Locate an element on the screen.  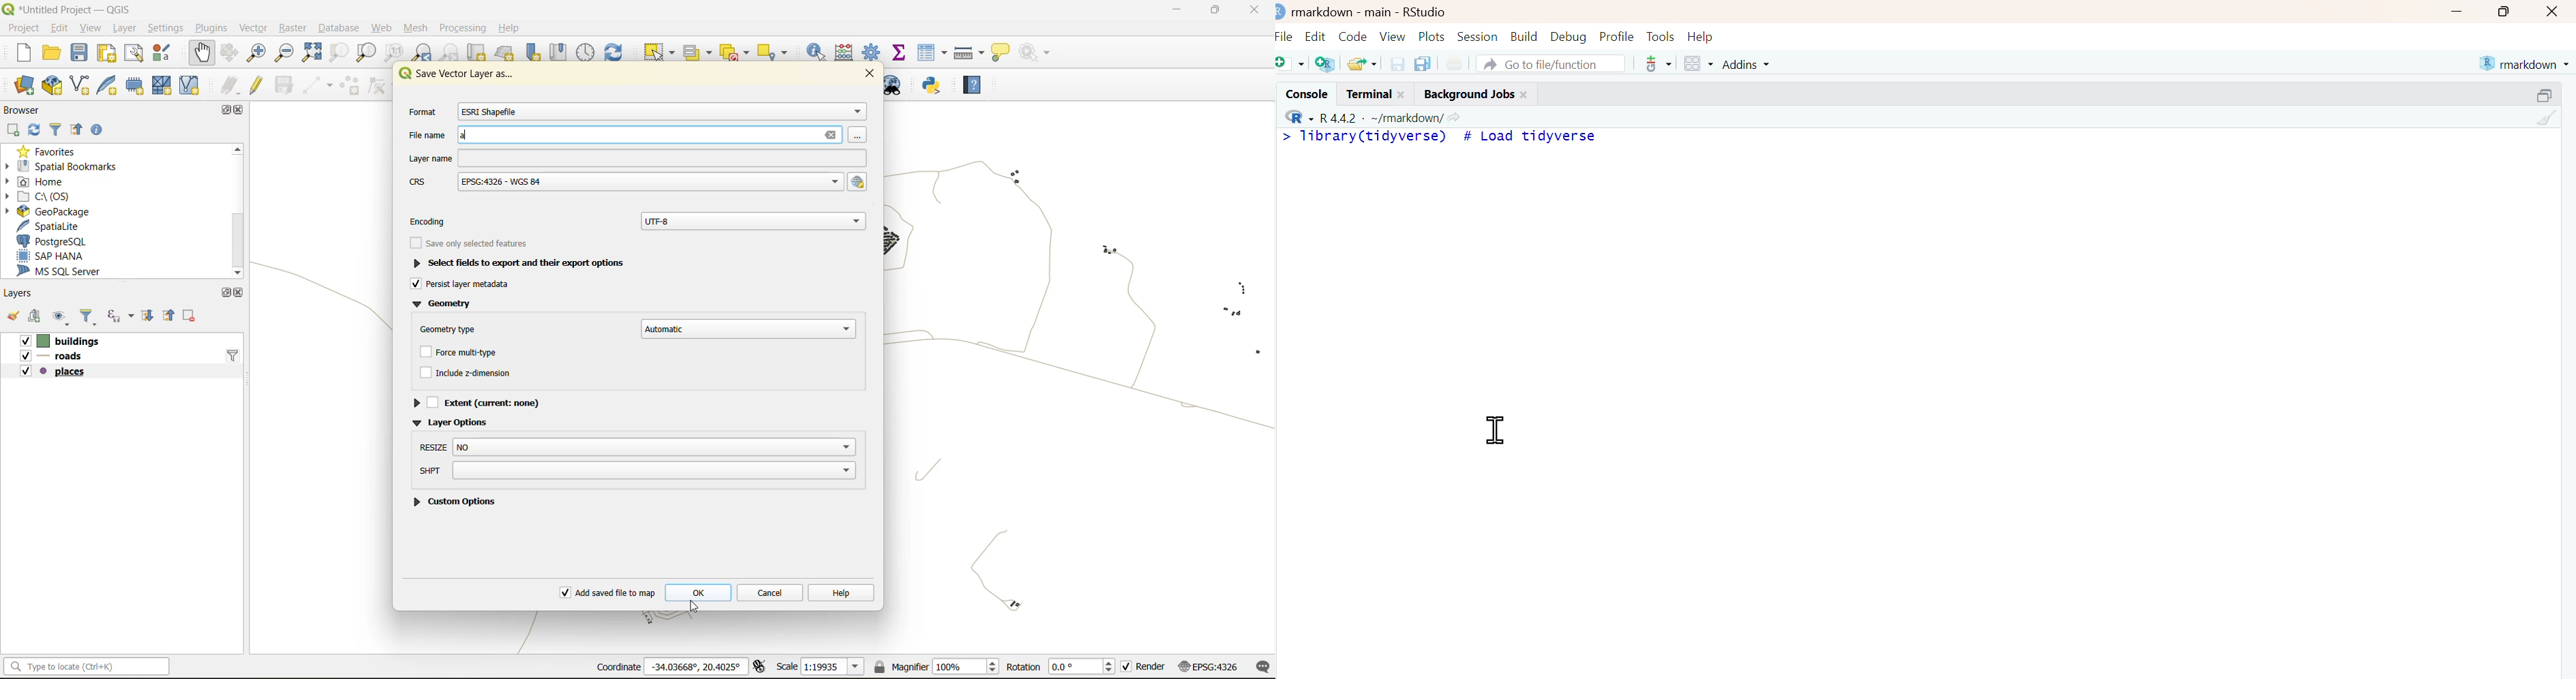
library(tidyverse) # Load tidyverse is located at coordinates (1449, 137).